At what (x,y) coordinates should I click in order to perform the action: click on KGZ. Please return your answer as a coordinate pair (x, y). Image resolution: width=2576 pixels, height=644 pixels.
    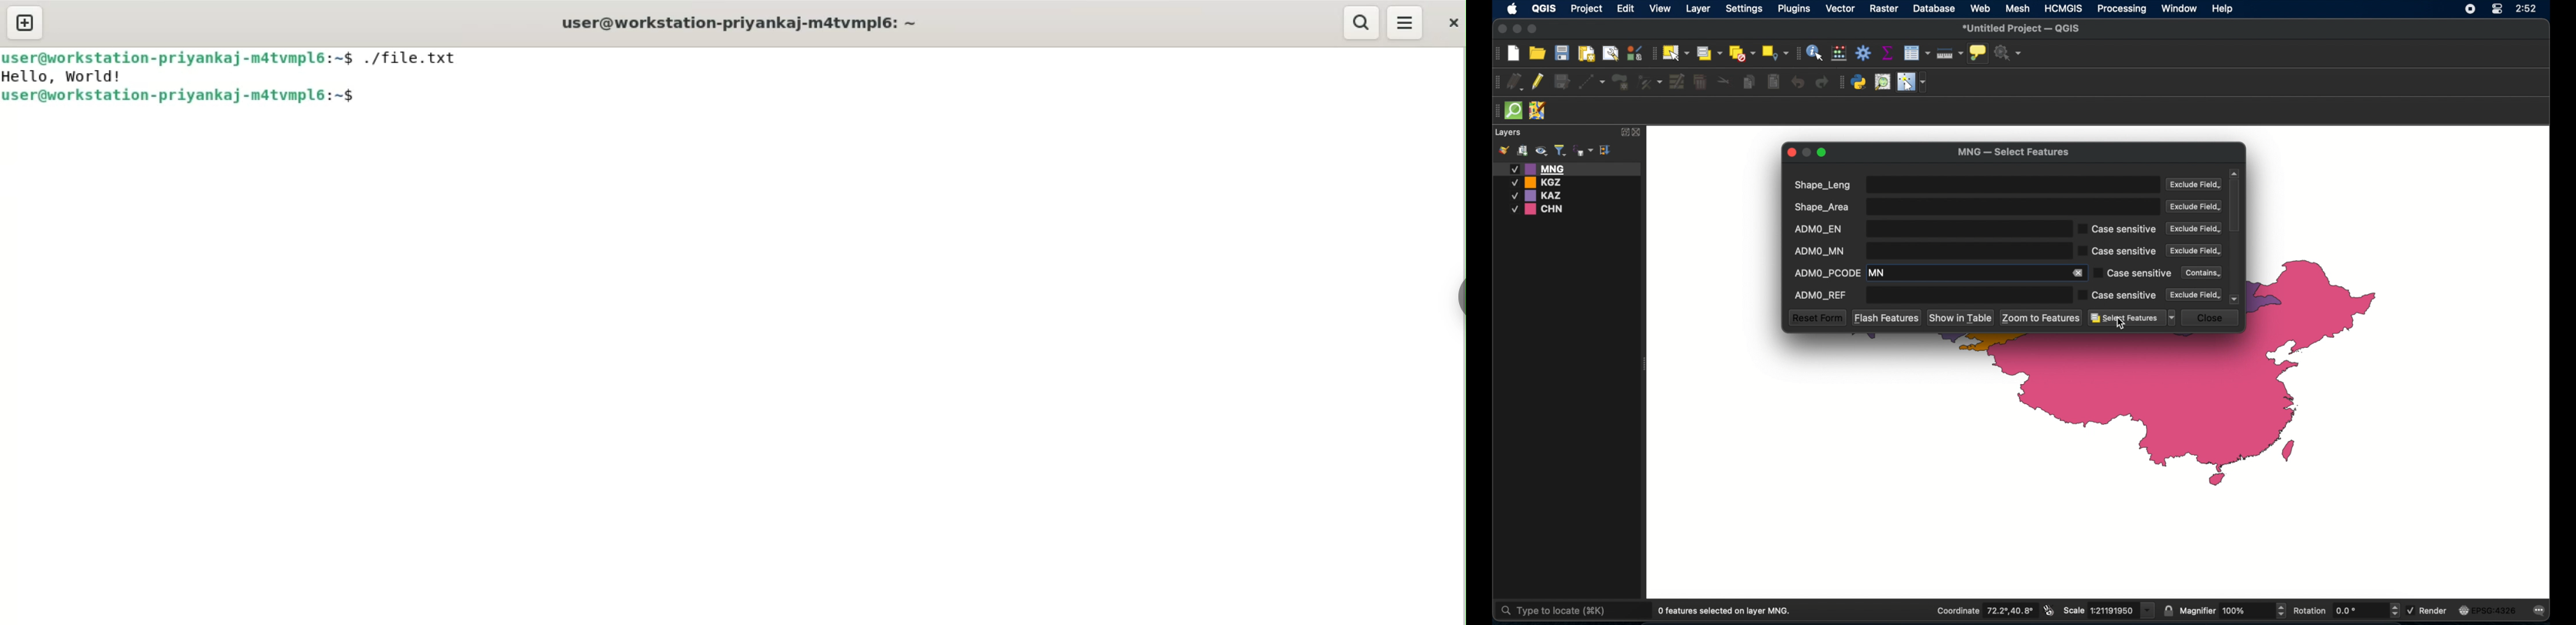
    Looking at the image, I should click on (1539, 182).